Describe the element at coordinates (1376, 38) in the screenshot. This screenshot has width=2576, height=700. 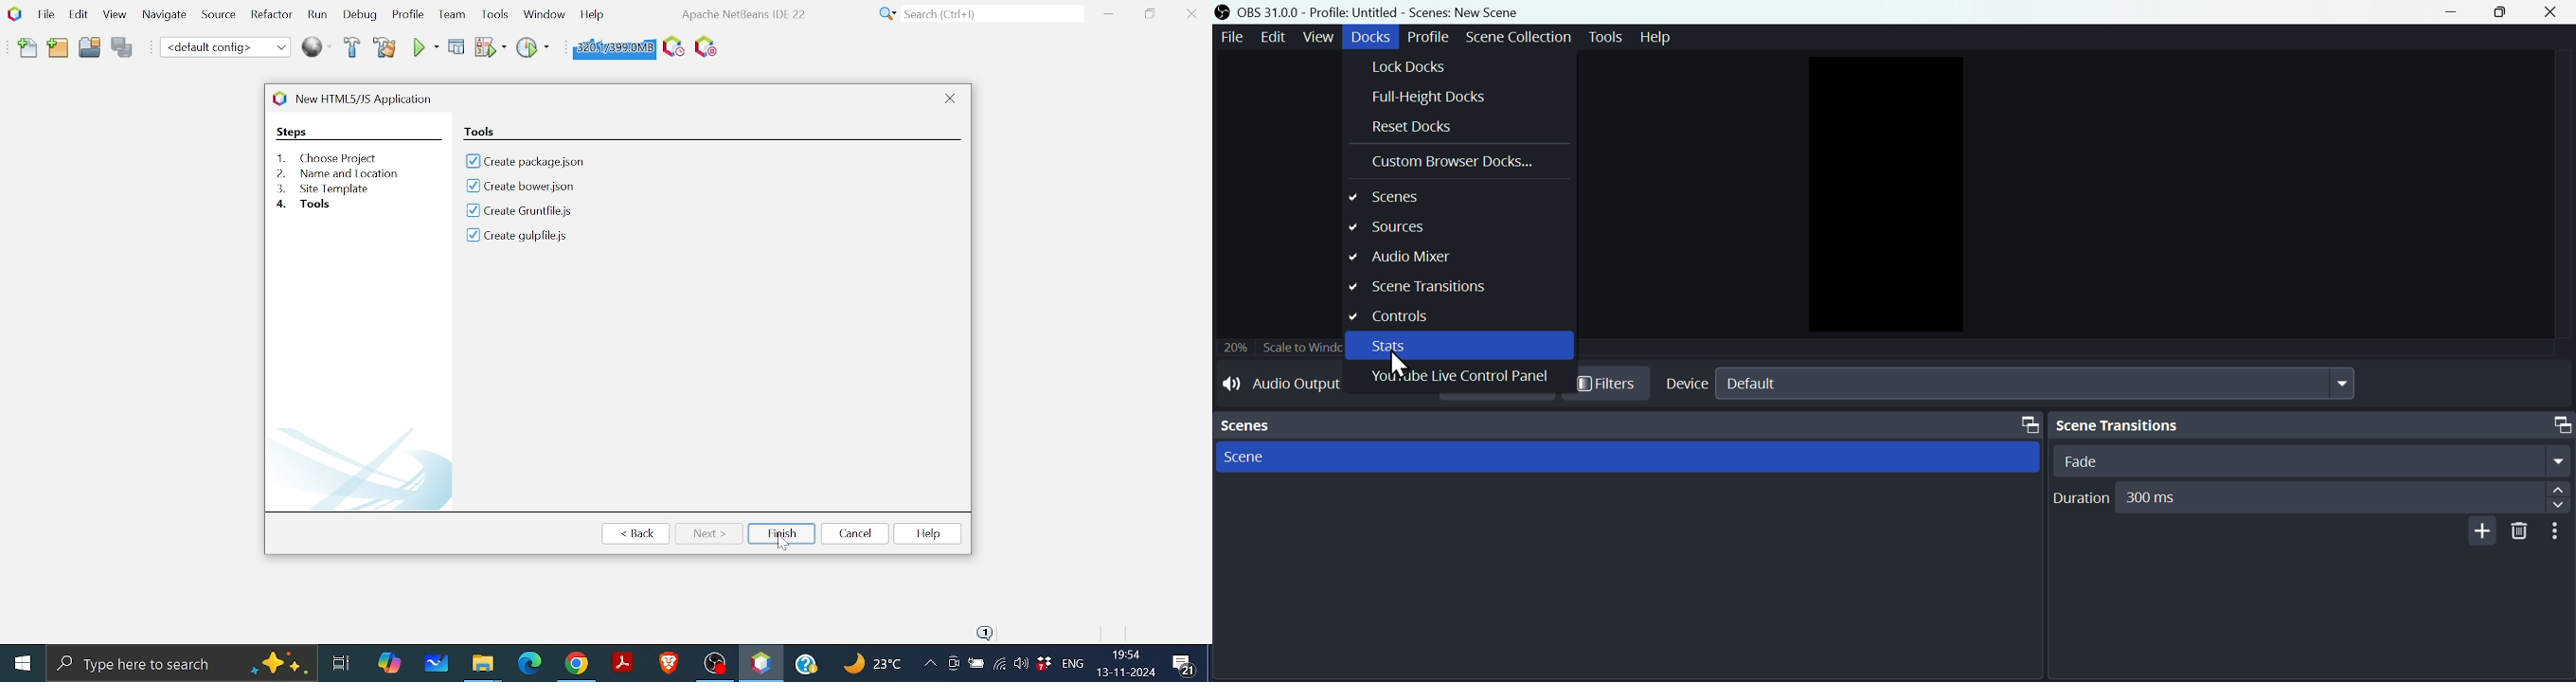
I see `91606` at that location.